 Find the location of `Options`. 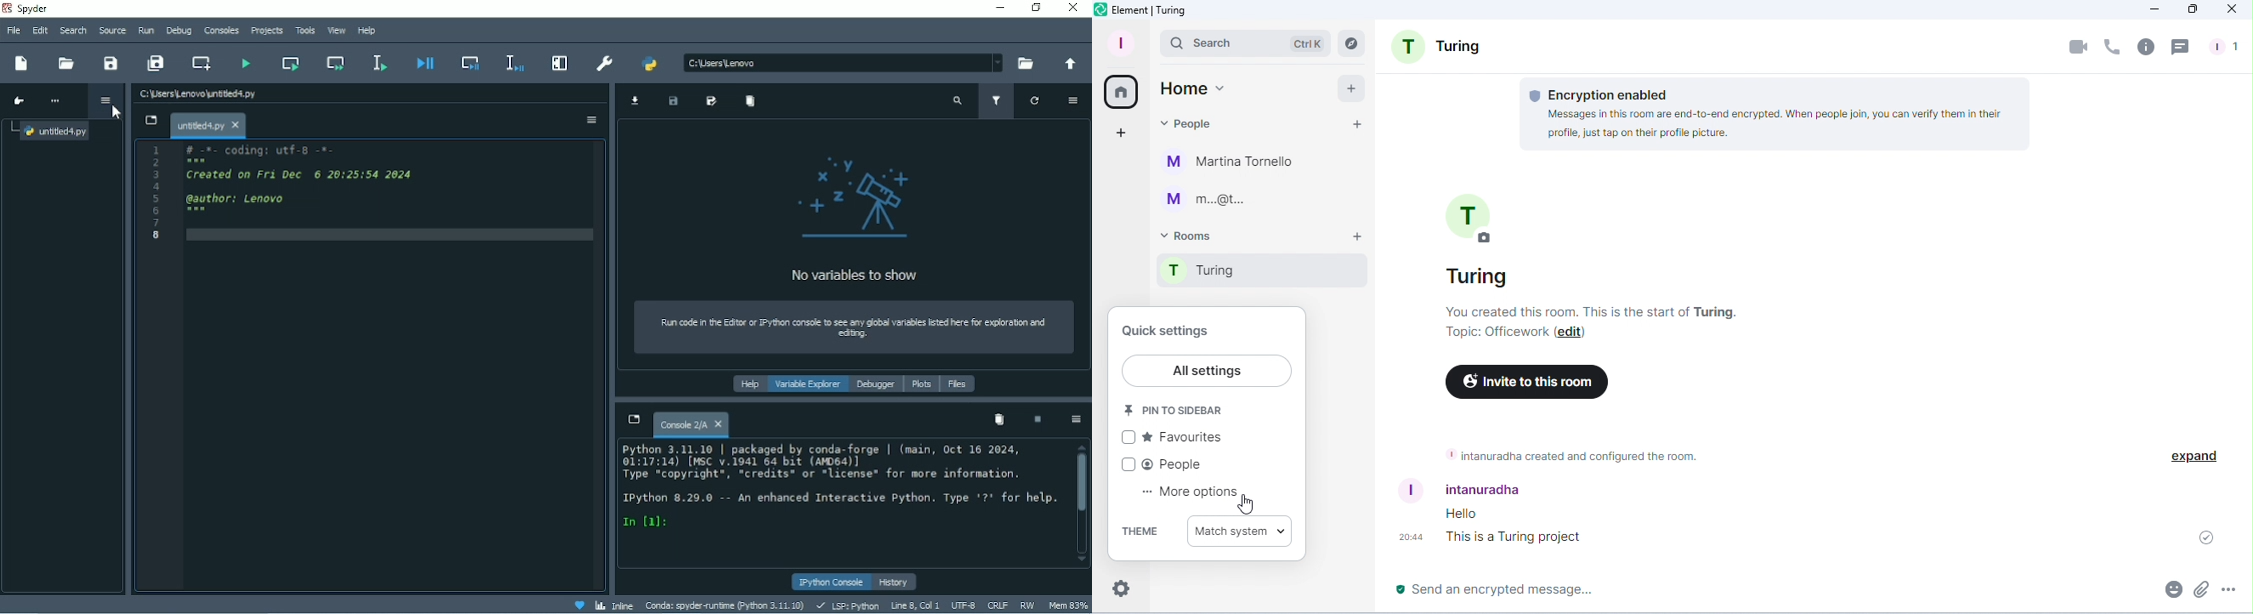

Options is located at coordinates (1071, 100).